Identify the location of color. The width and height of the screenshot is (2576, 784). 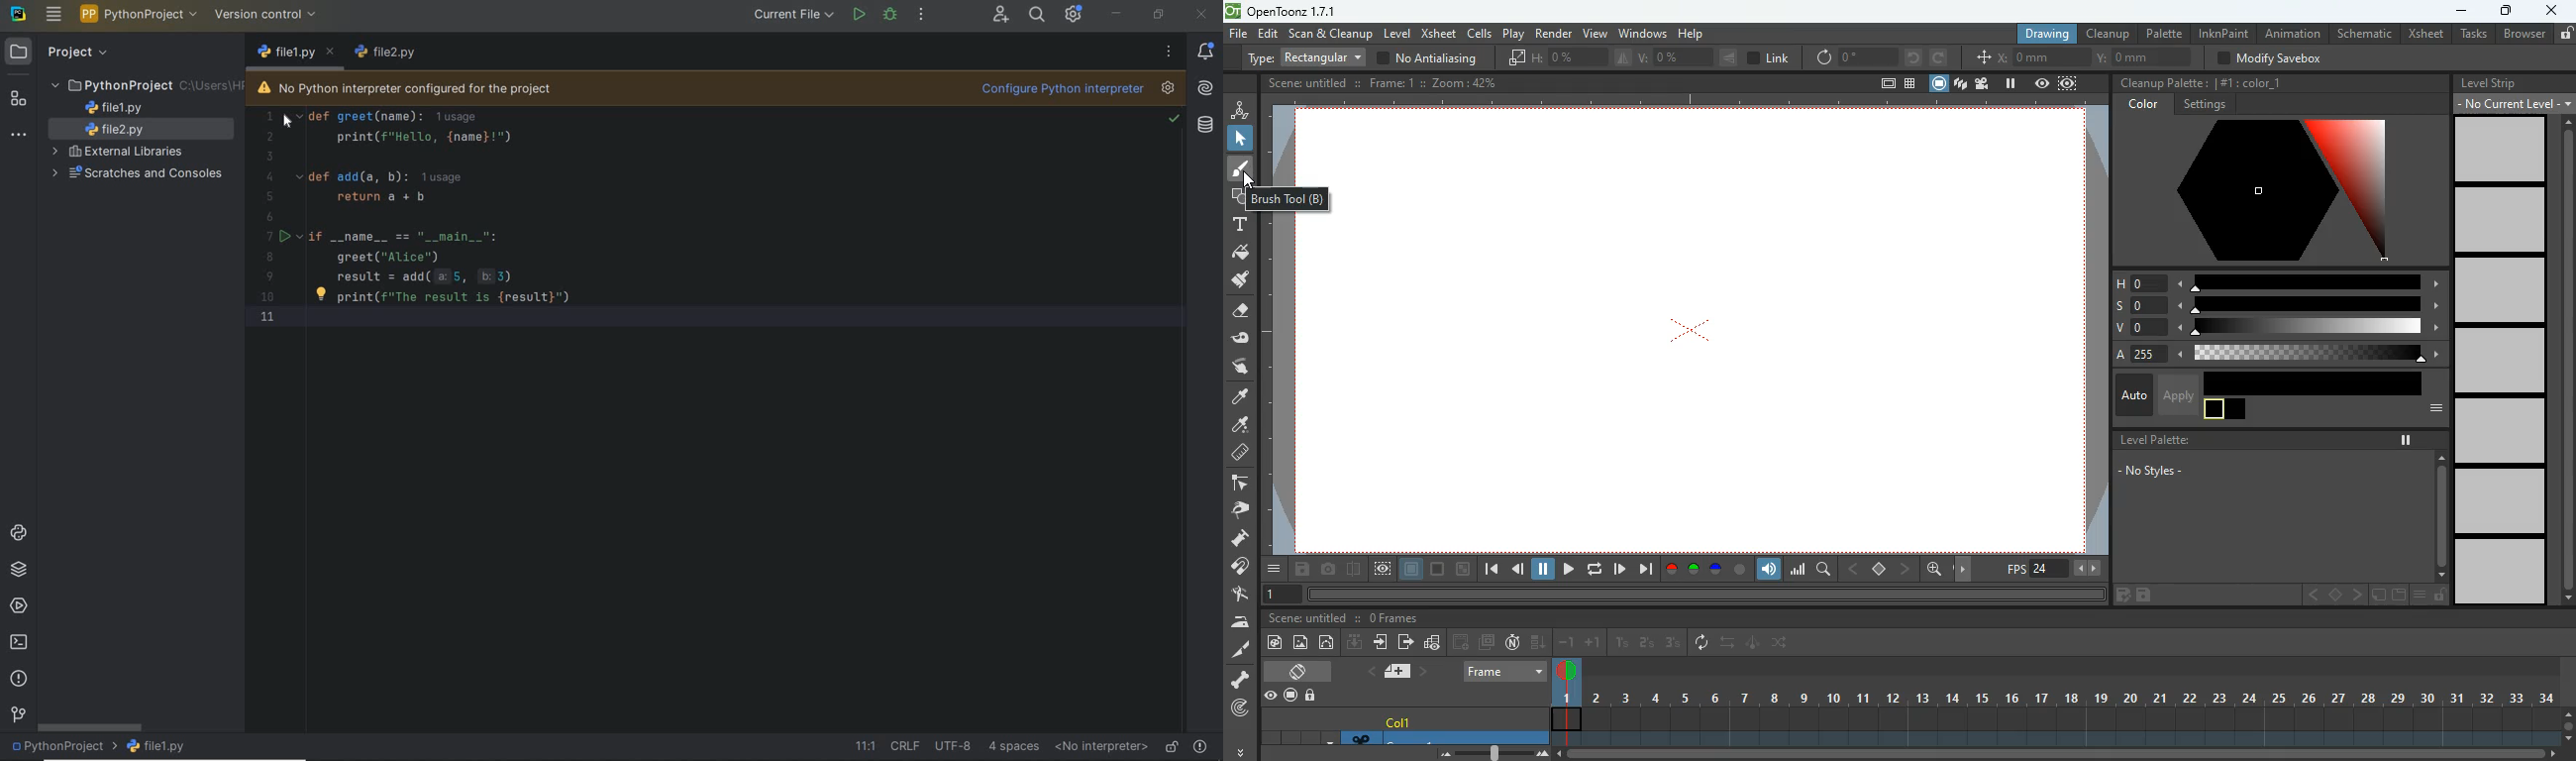
(2261, 191).